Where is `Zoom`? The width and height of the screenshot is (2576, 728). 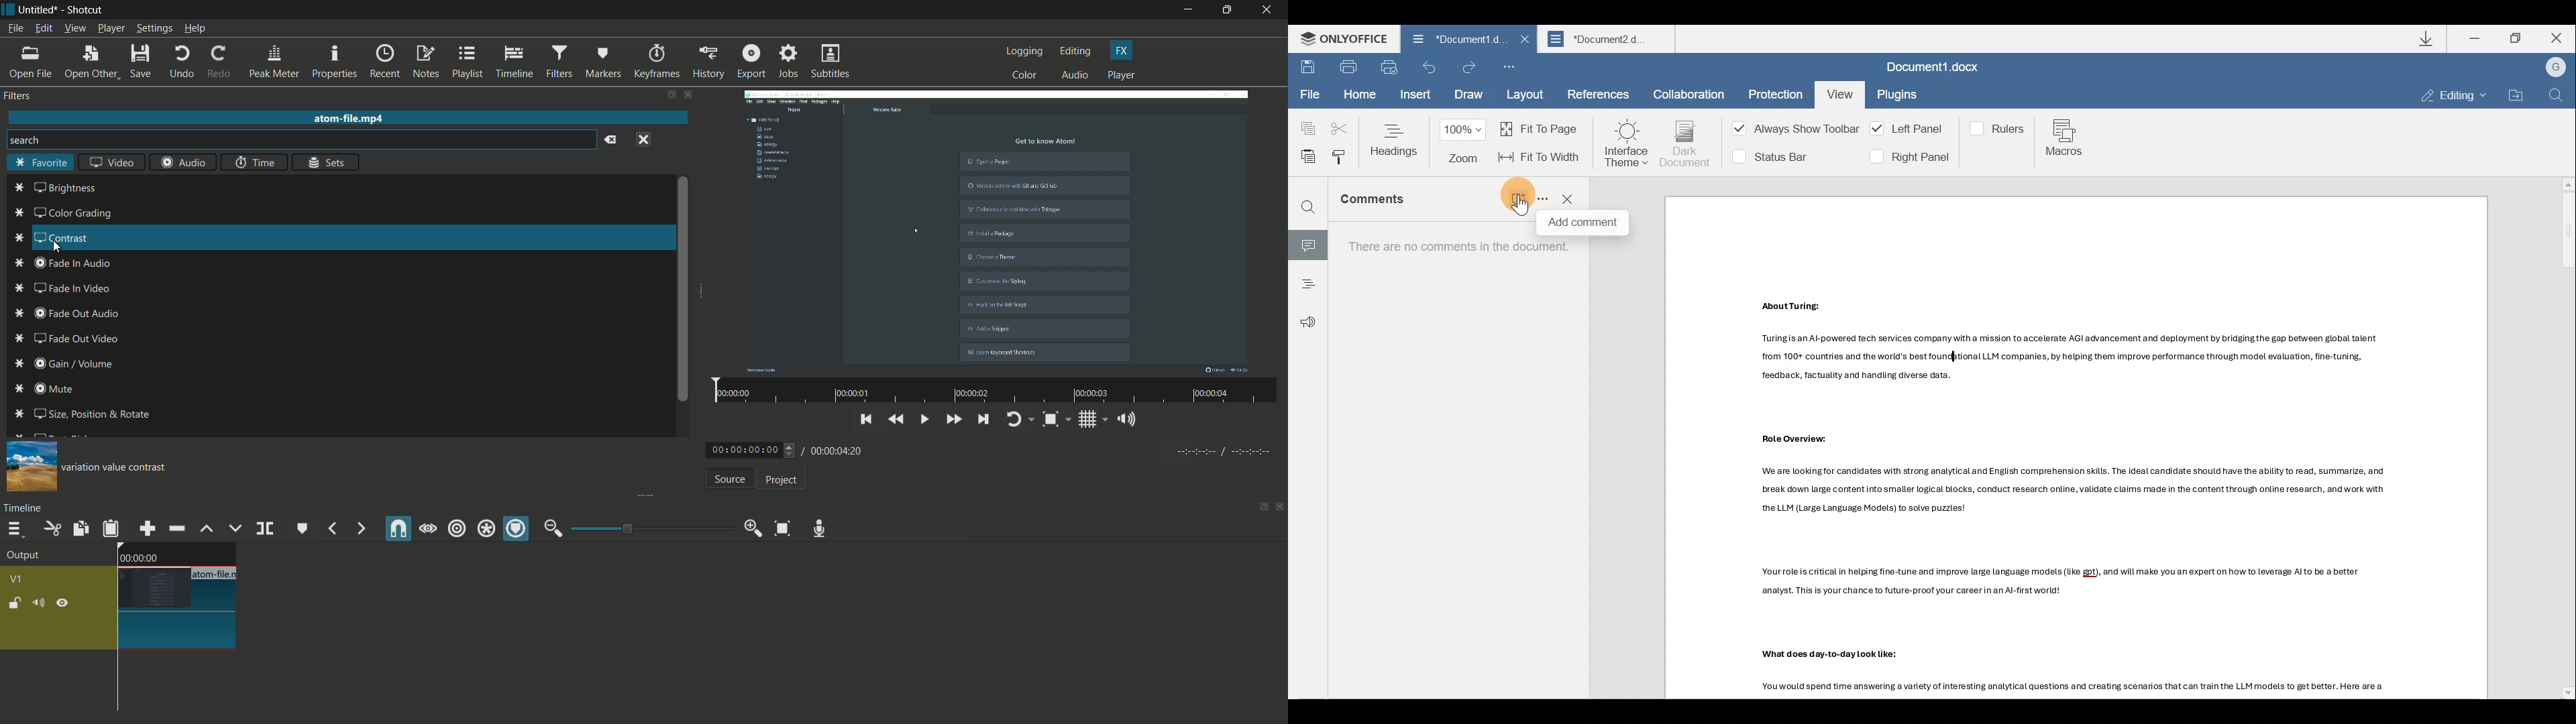 Zoom is located at coordinates (1465, 143).